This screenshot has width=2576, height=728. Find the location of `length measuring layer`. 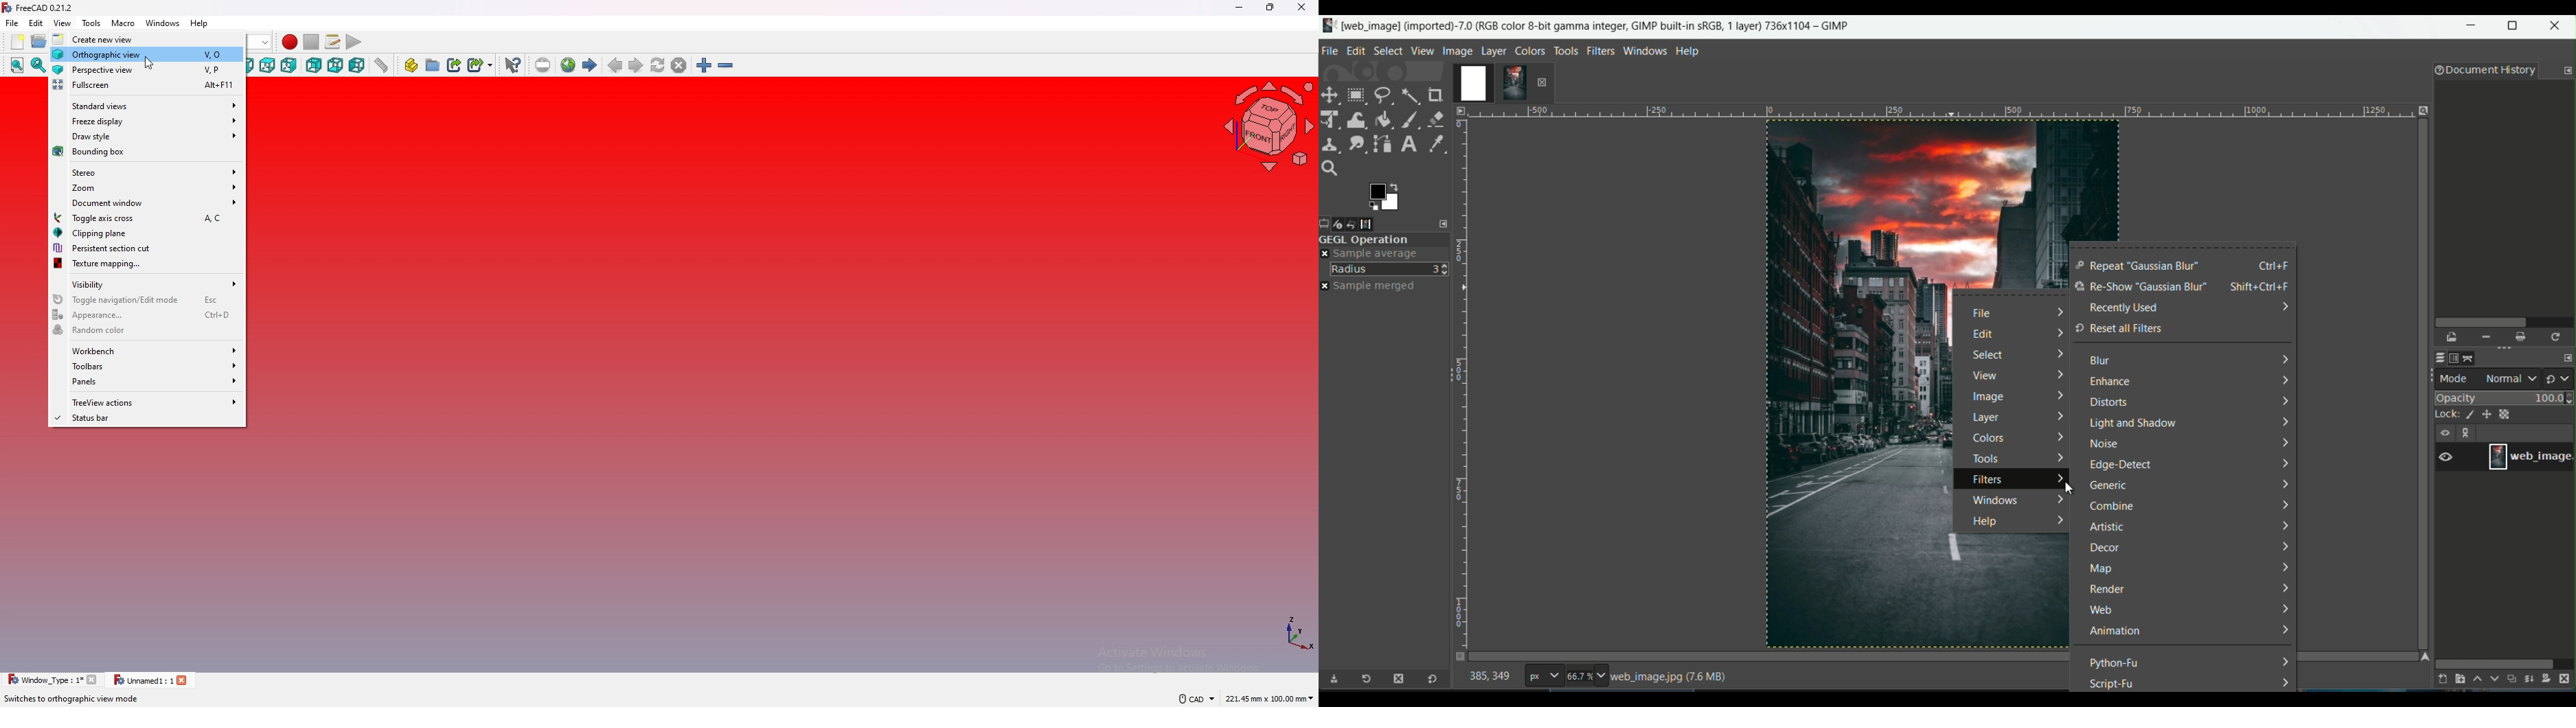

length measuring layer is located at coordinates (1461, 375).